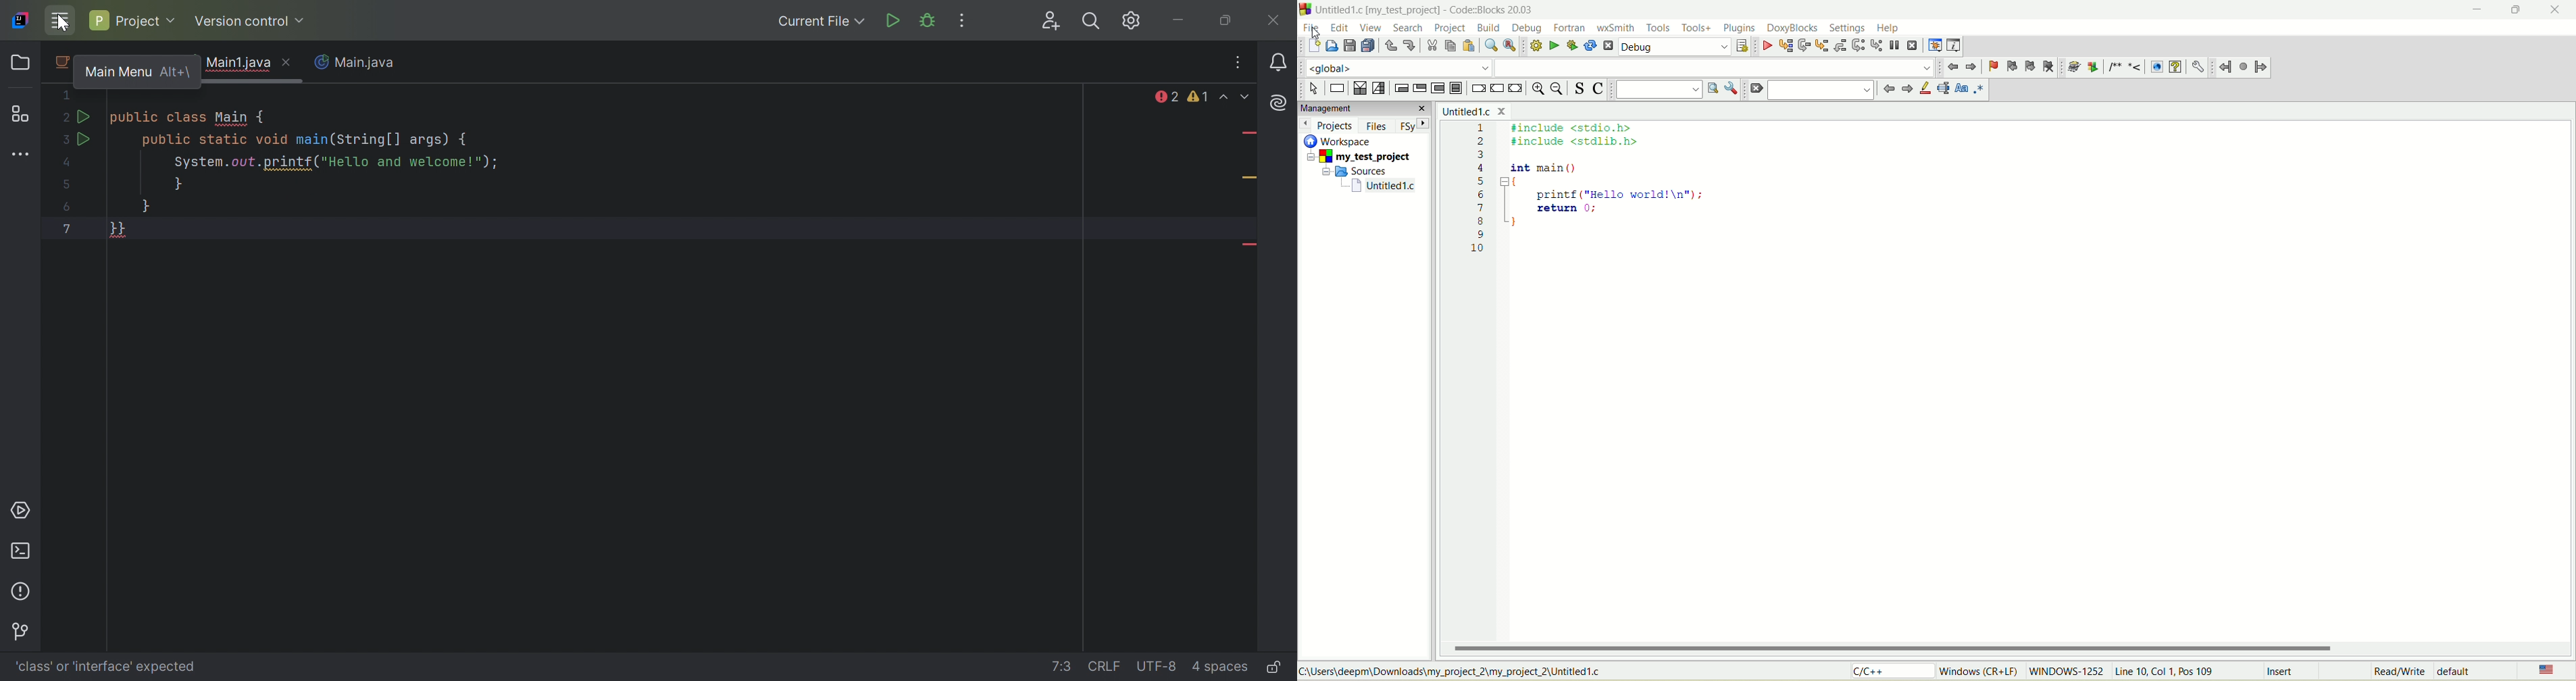 This screenshot has width=2576, height=700. Describe the element at coordinates (189, 116) in the screenshot. I see `public class Main {` at that location.